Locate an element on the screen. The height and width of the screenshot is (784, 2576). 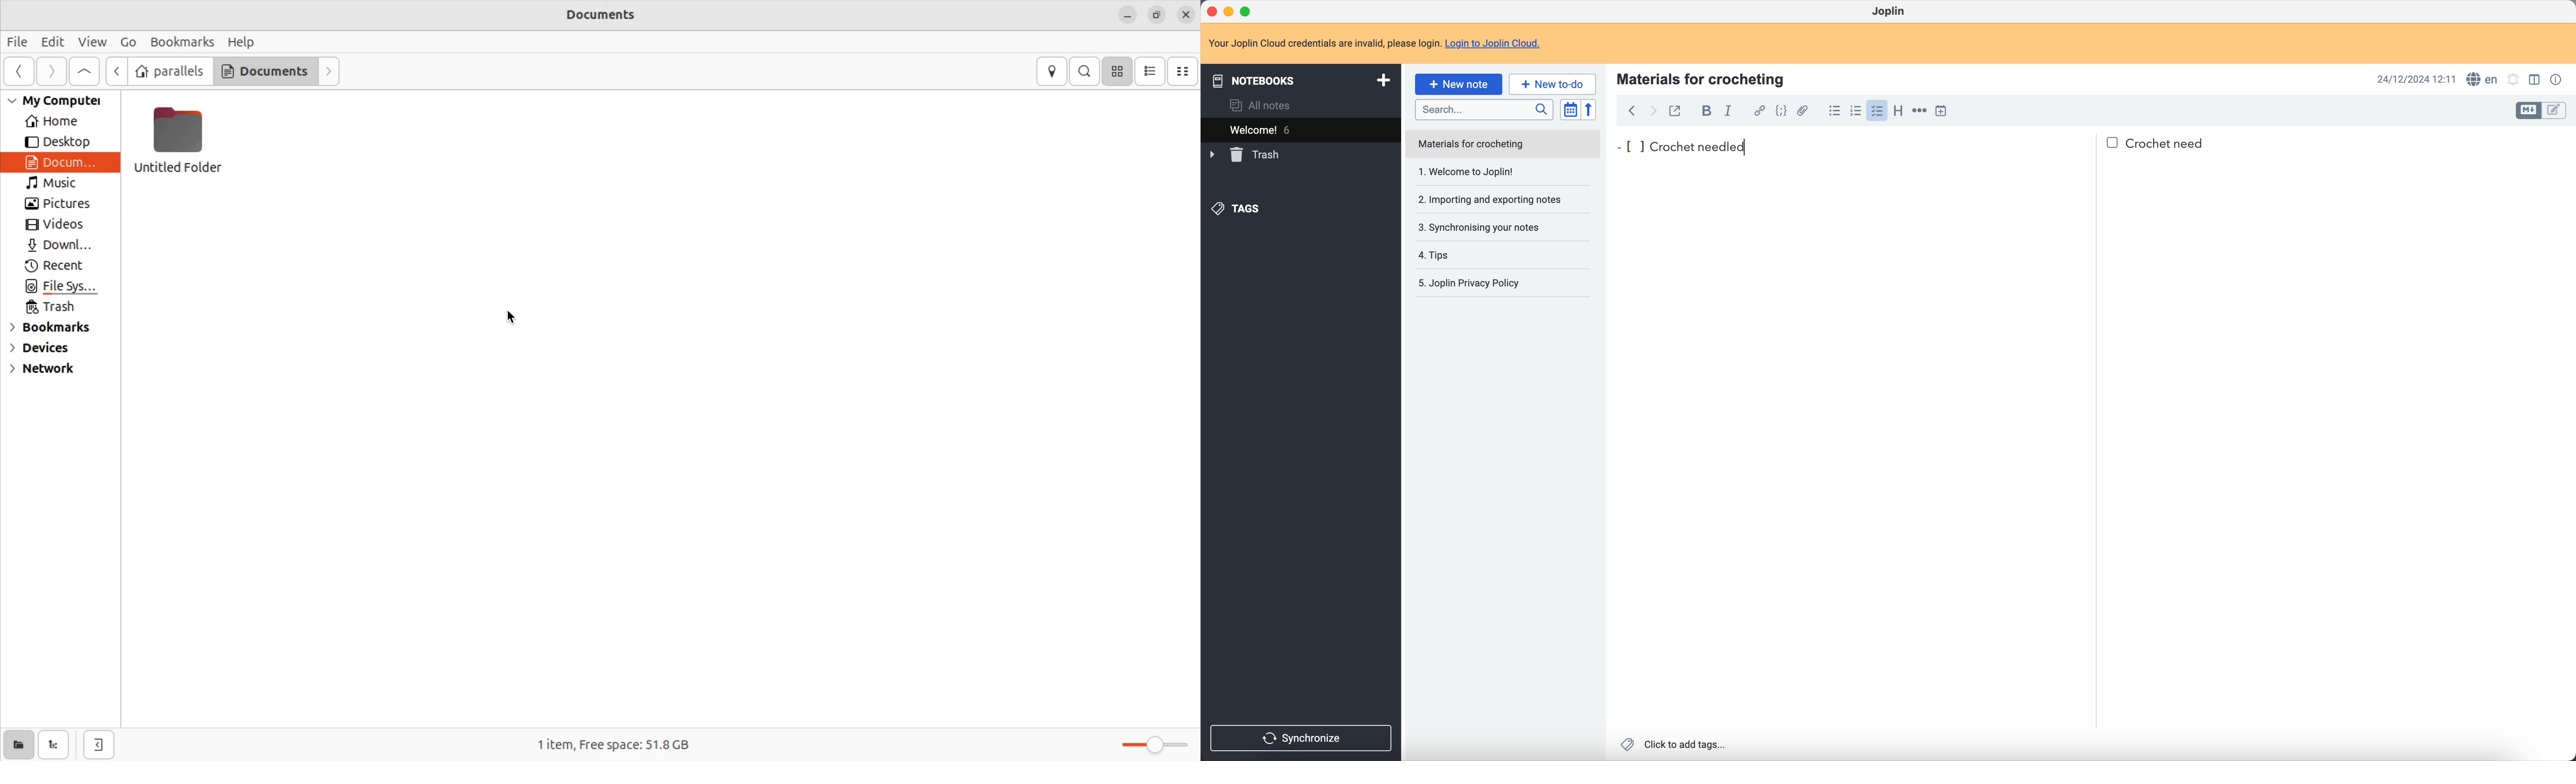
new to-do is located at coordinates (1552, 83).